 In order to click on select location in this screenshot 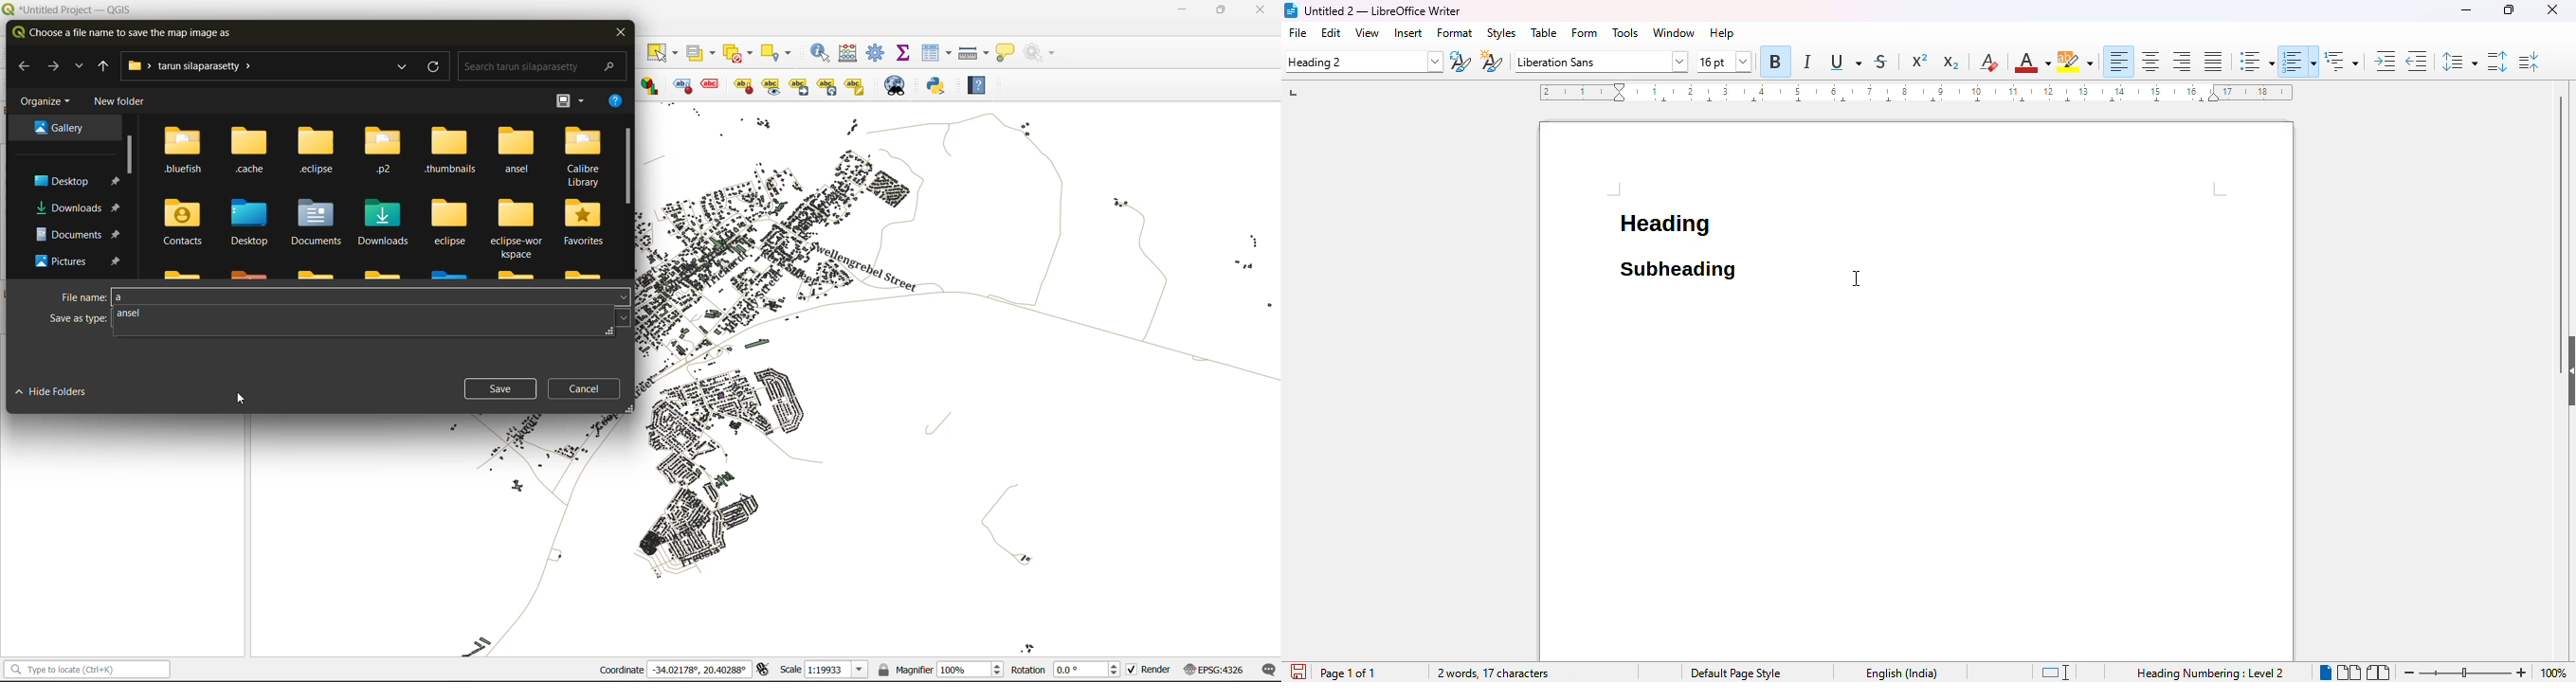, I will do `click(781, 52)`.